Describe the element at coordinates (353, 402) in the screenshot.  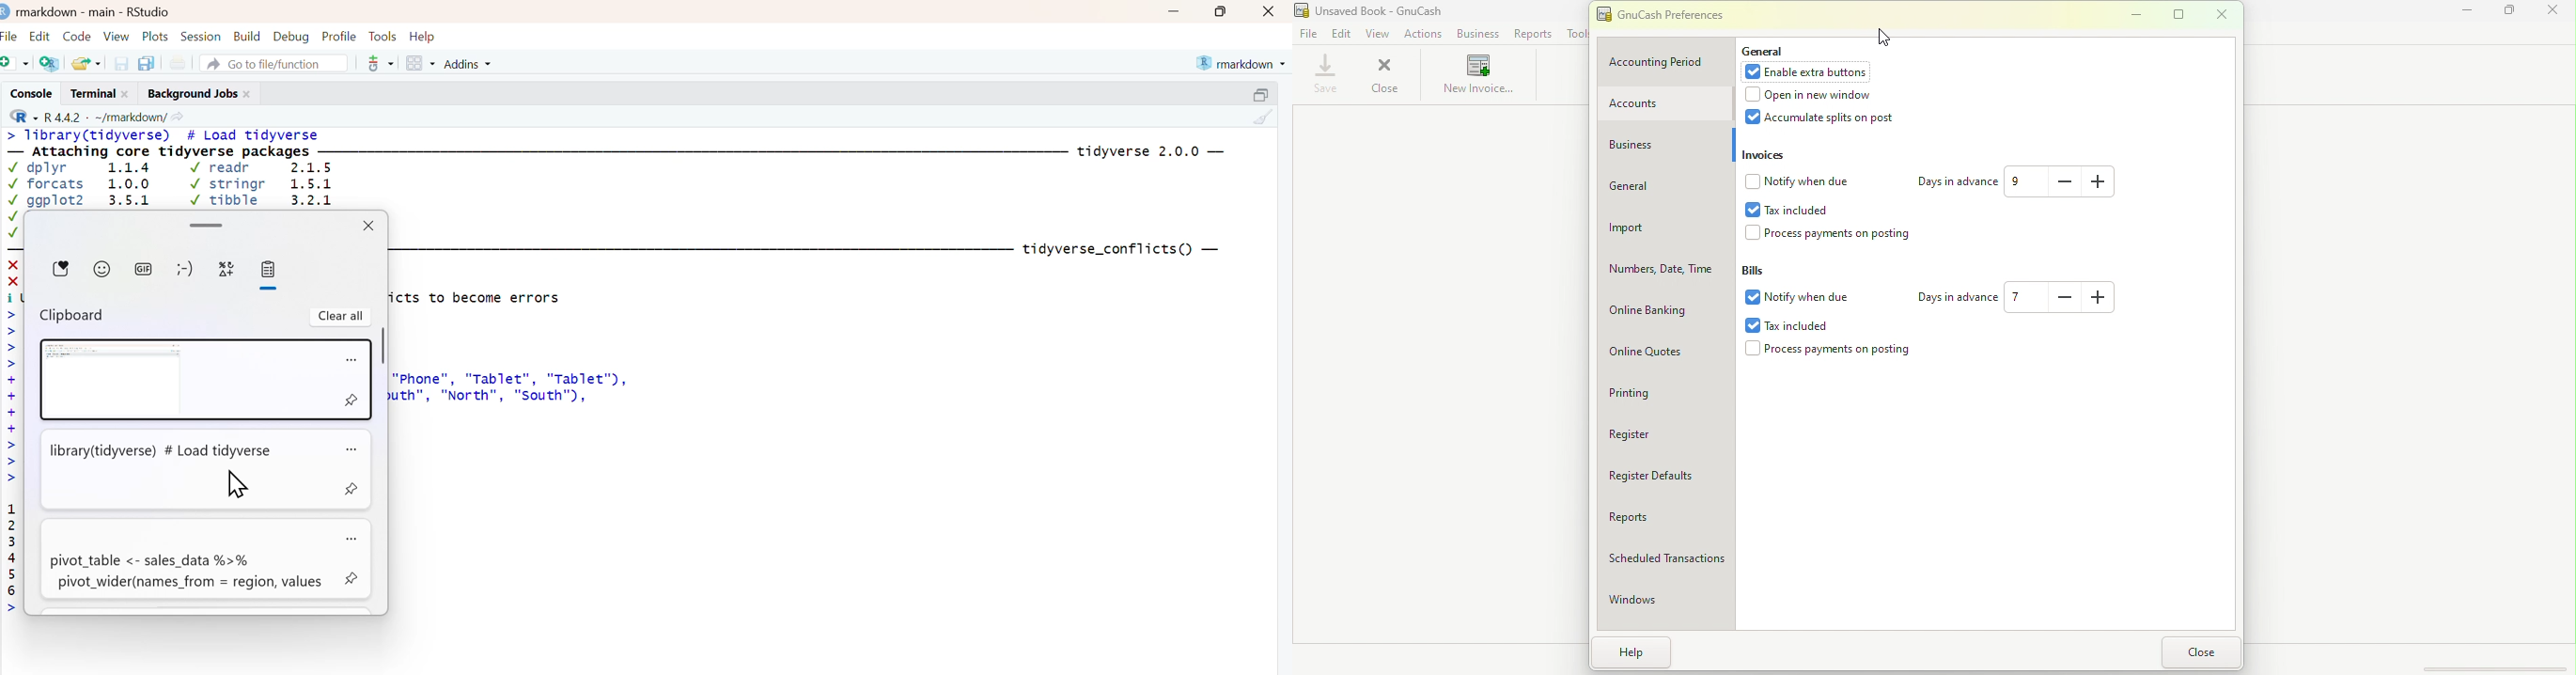
I see `pin` at that location.